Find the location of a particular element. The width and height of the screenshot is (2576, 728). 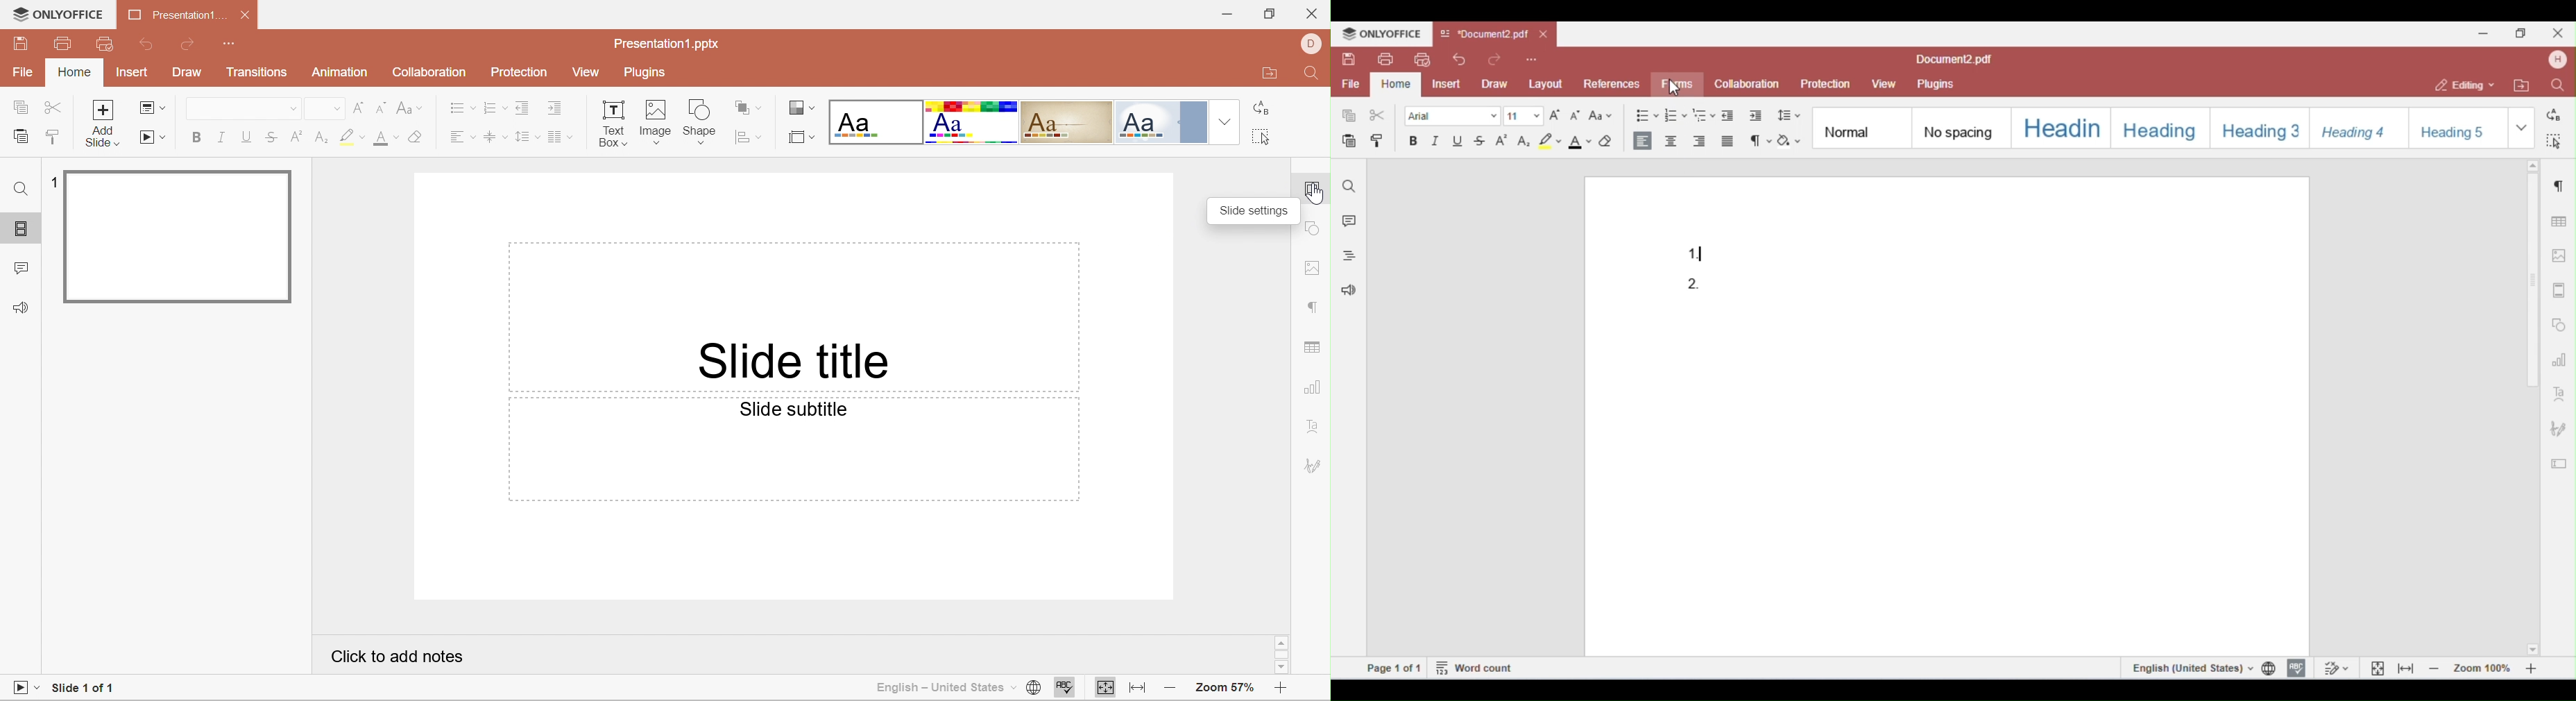

Horizontal Align is located at coordinates (462, 138).